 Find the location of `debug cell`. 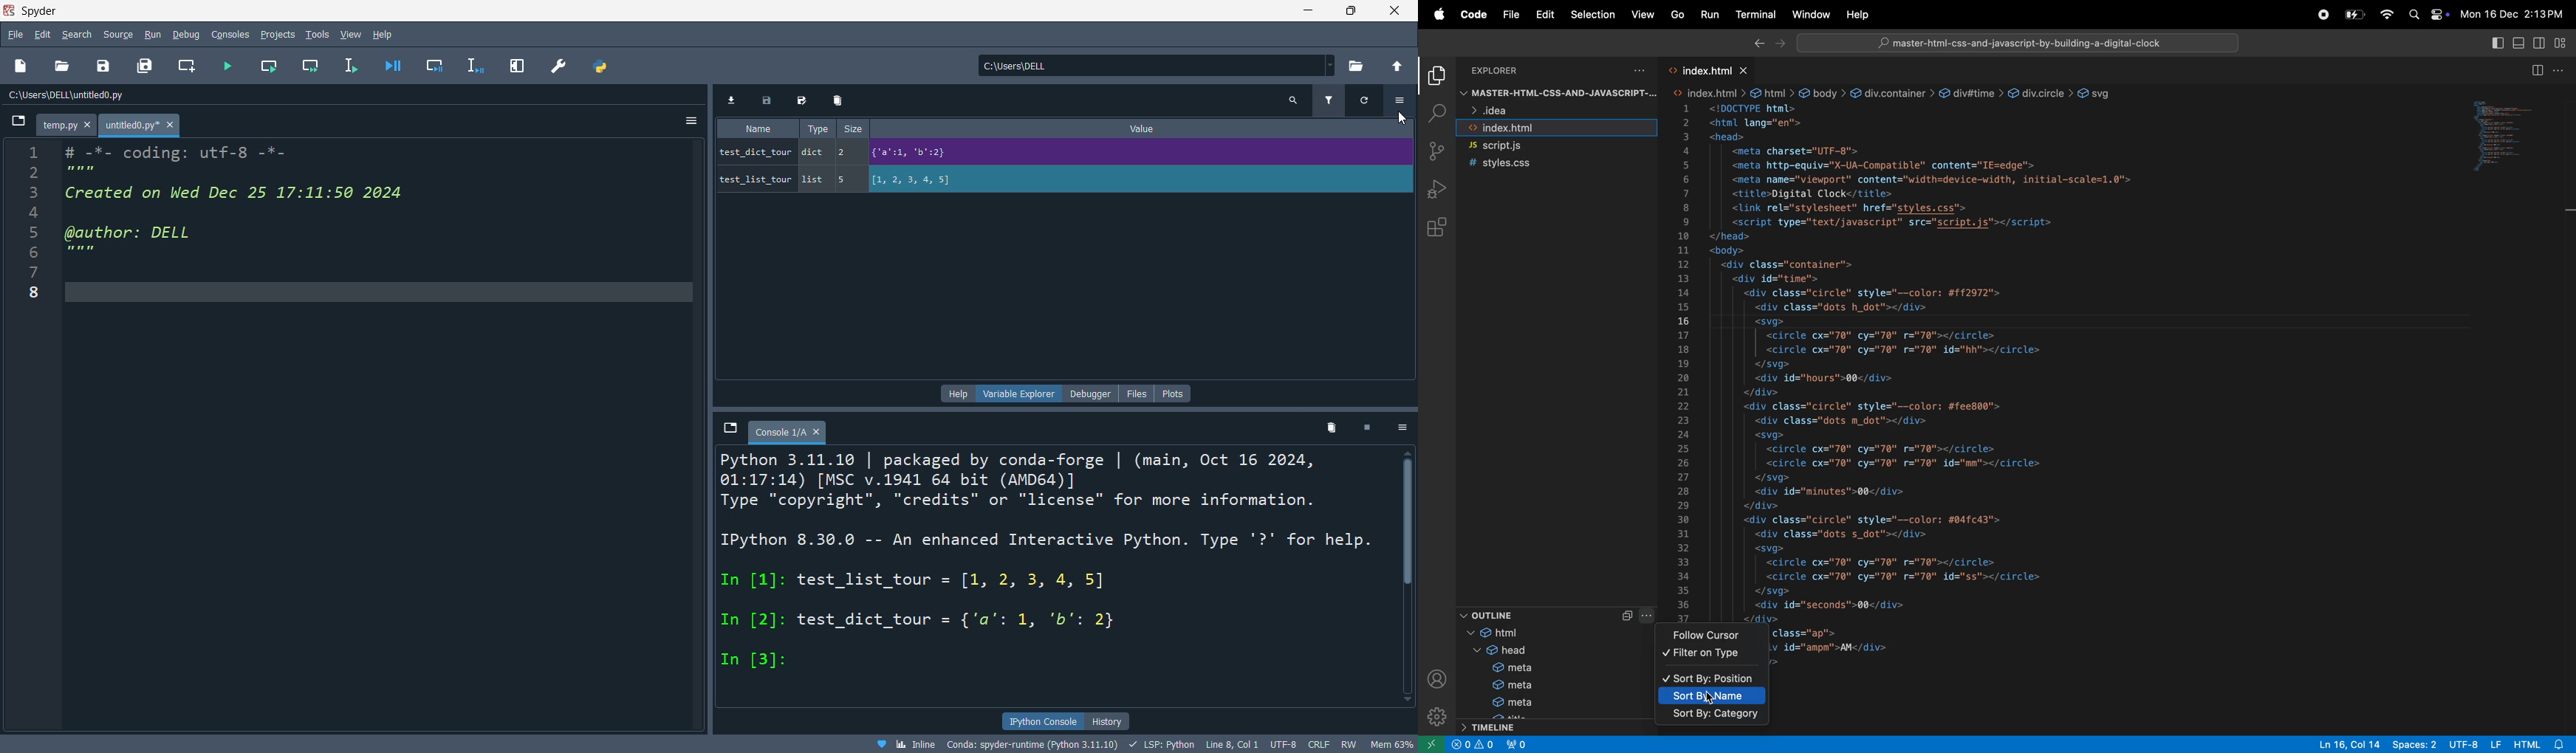

debug cell is located at coordinates (434, 66).